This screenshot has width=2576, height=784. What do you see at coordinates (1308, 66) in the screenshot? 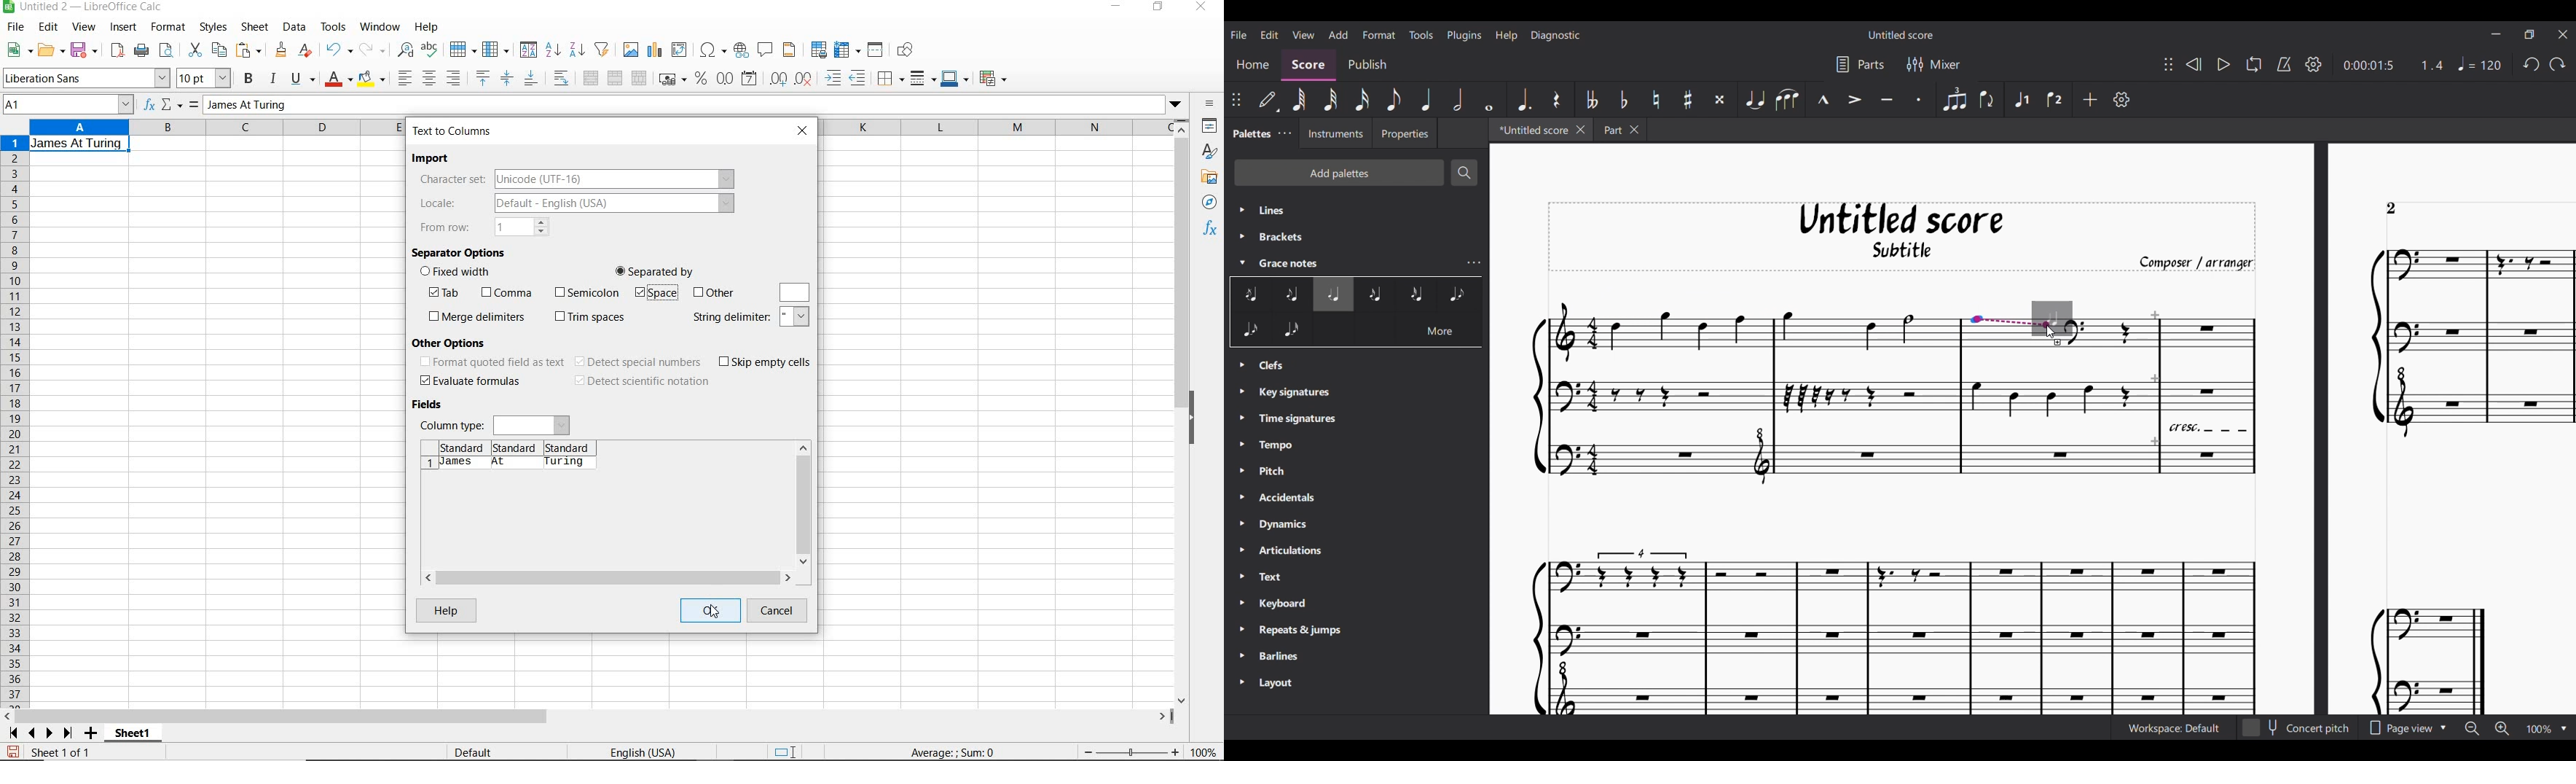
I see `Score, current section highlighted` at bounding box center [1308, 66].